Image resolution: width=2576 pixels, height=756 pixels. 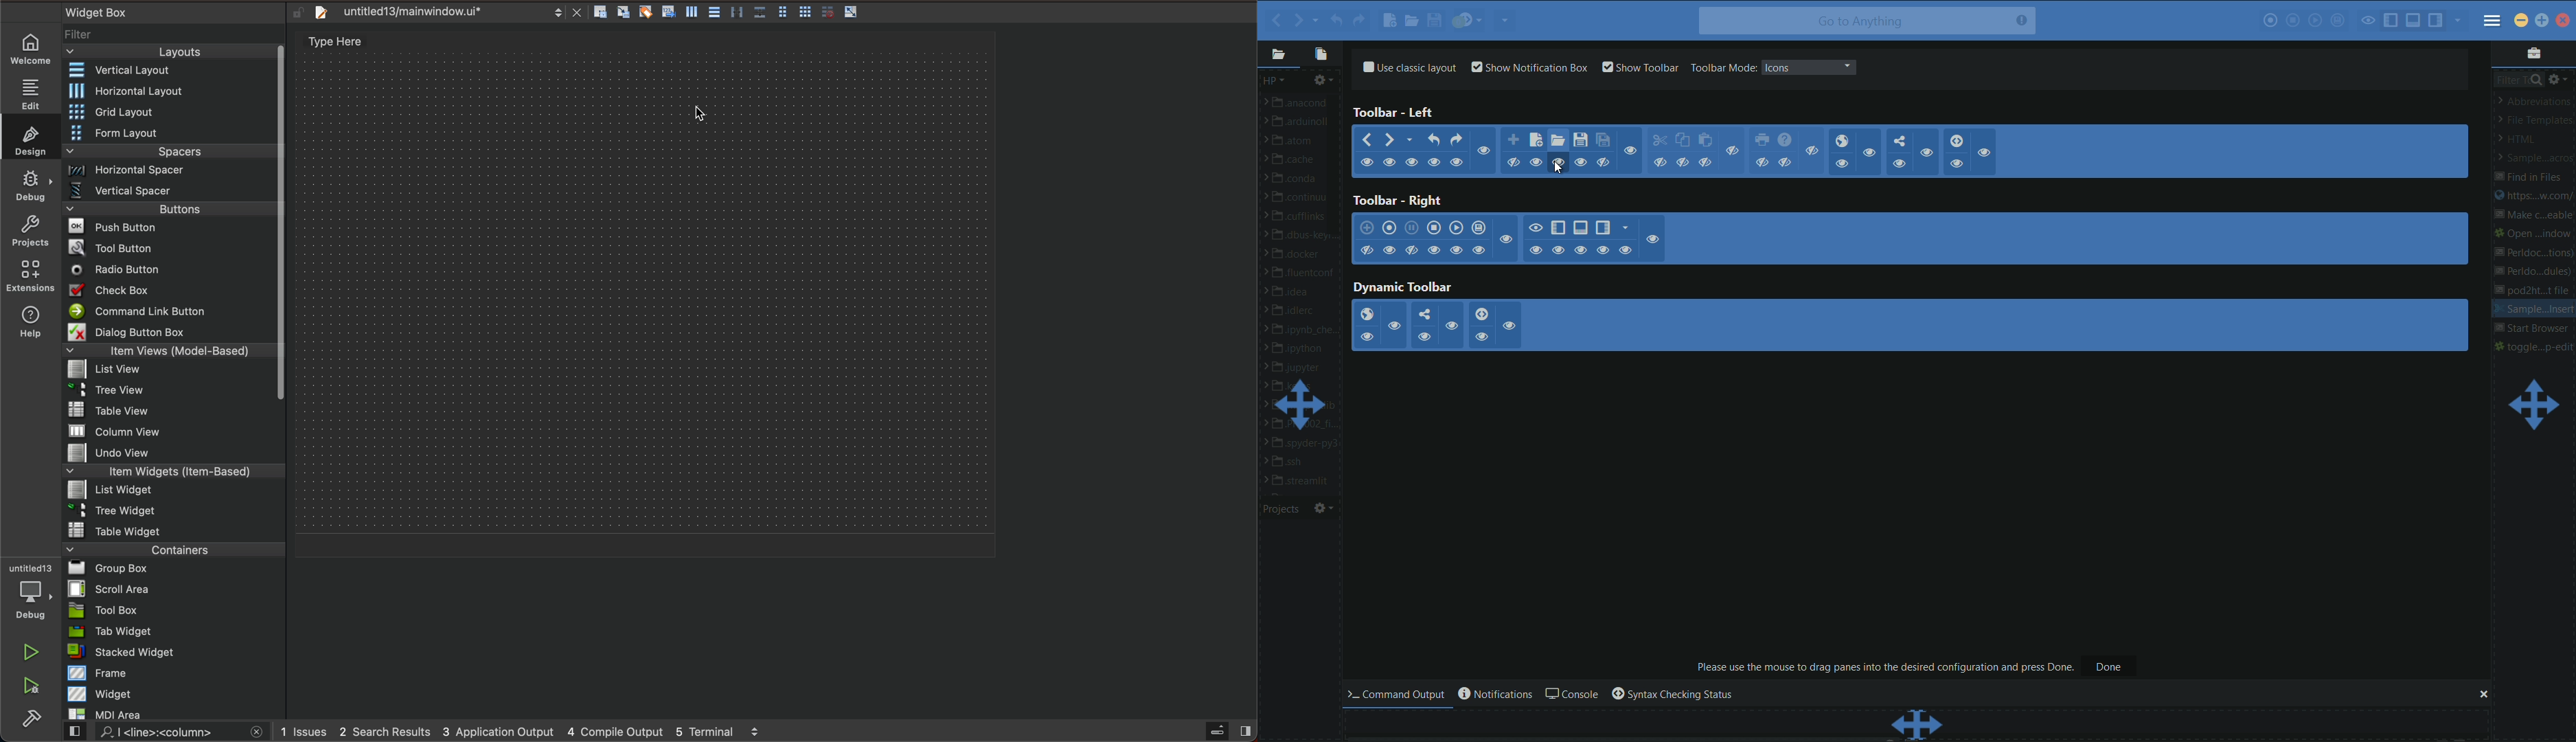 What do you see at coordinates (1483, 151) in the screenshot?
I see `show/hide` at bounding box center [1483, 151].